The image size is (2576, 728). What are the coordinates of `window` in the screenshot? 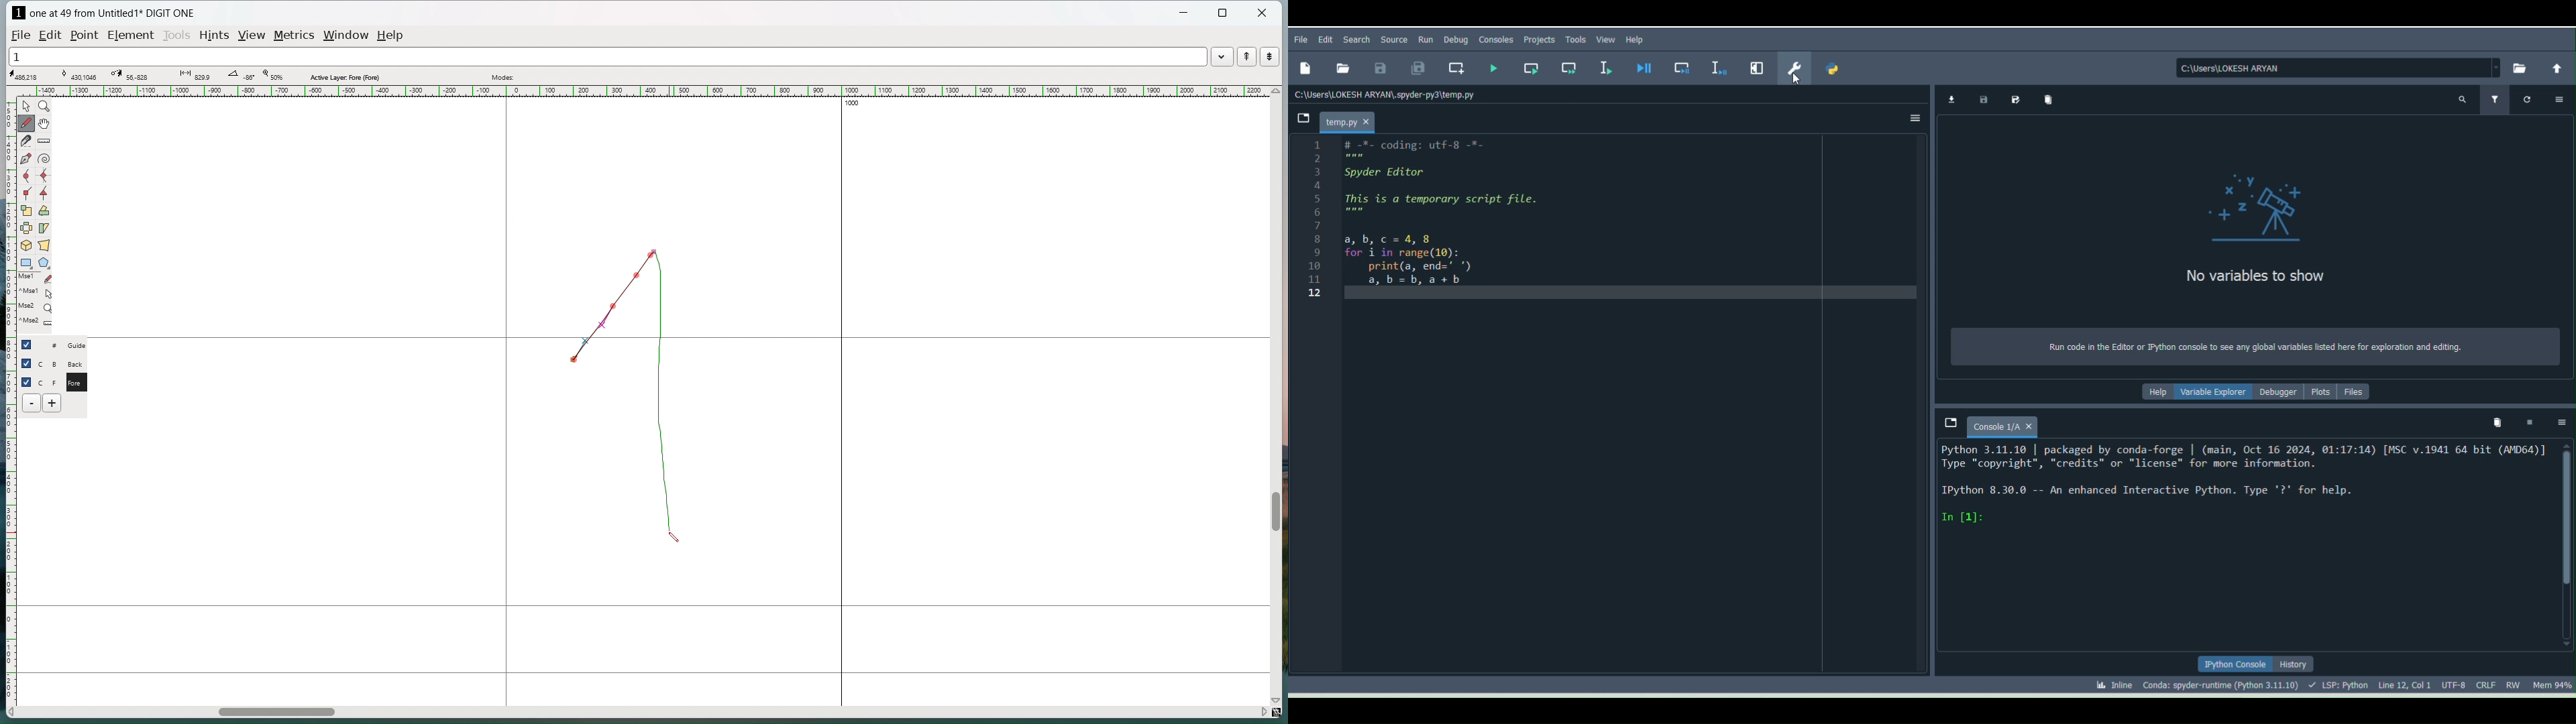 It's located at (347, 35).